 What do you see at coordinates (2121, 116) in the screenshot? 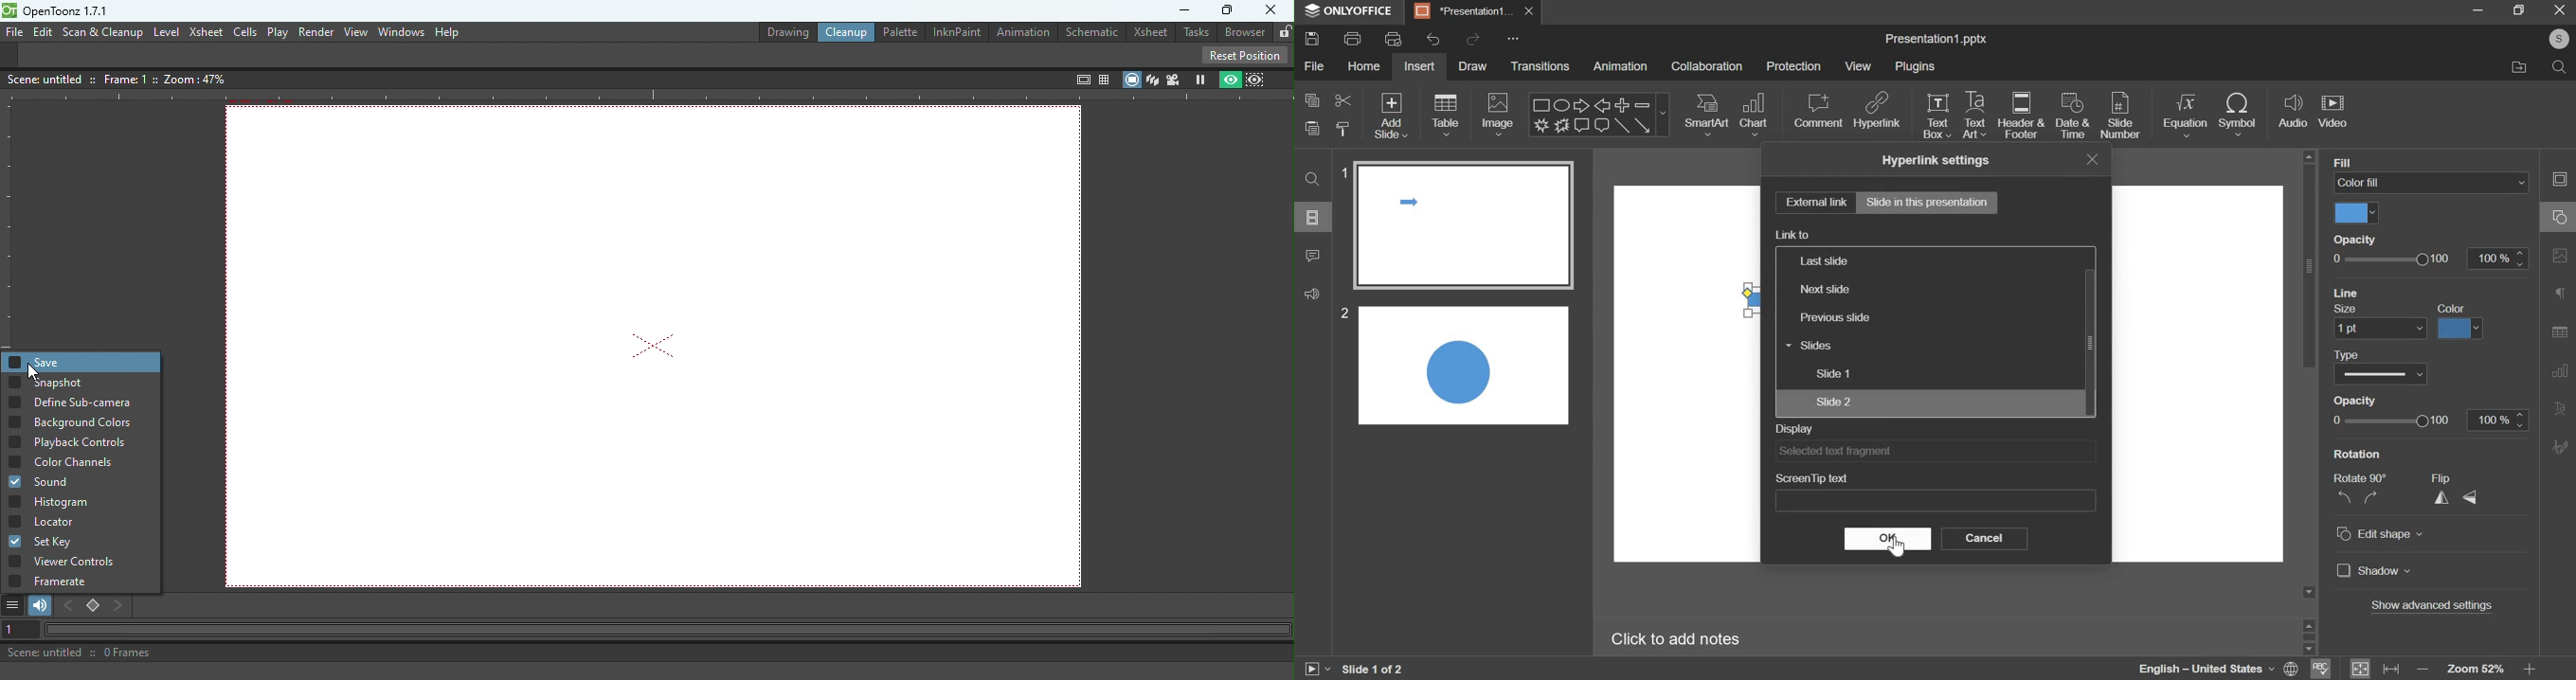
I see `slide number` at bounding box center [2121, 116].